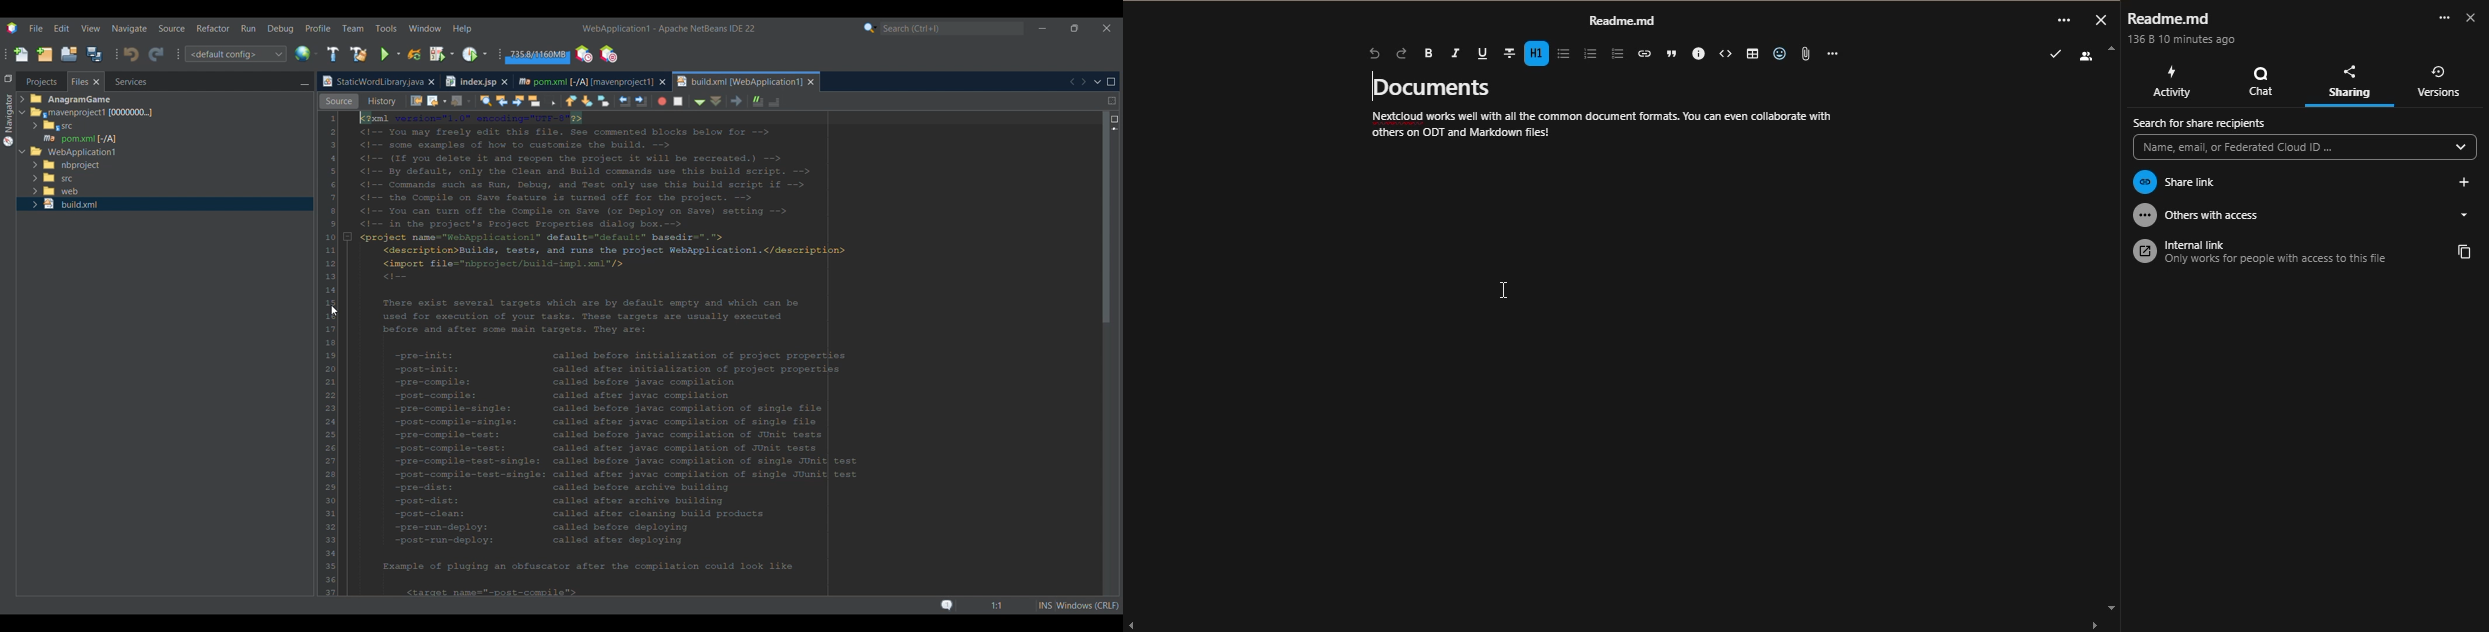 The height and width of the screenshot is (644, 2492). What do you see at coordinates (307, 54) in the screenshot?
I see `IDE's default browser` at bounding box center [307, 54].